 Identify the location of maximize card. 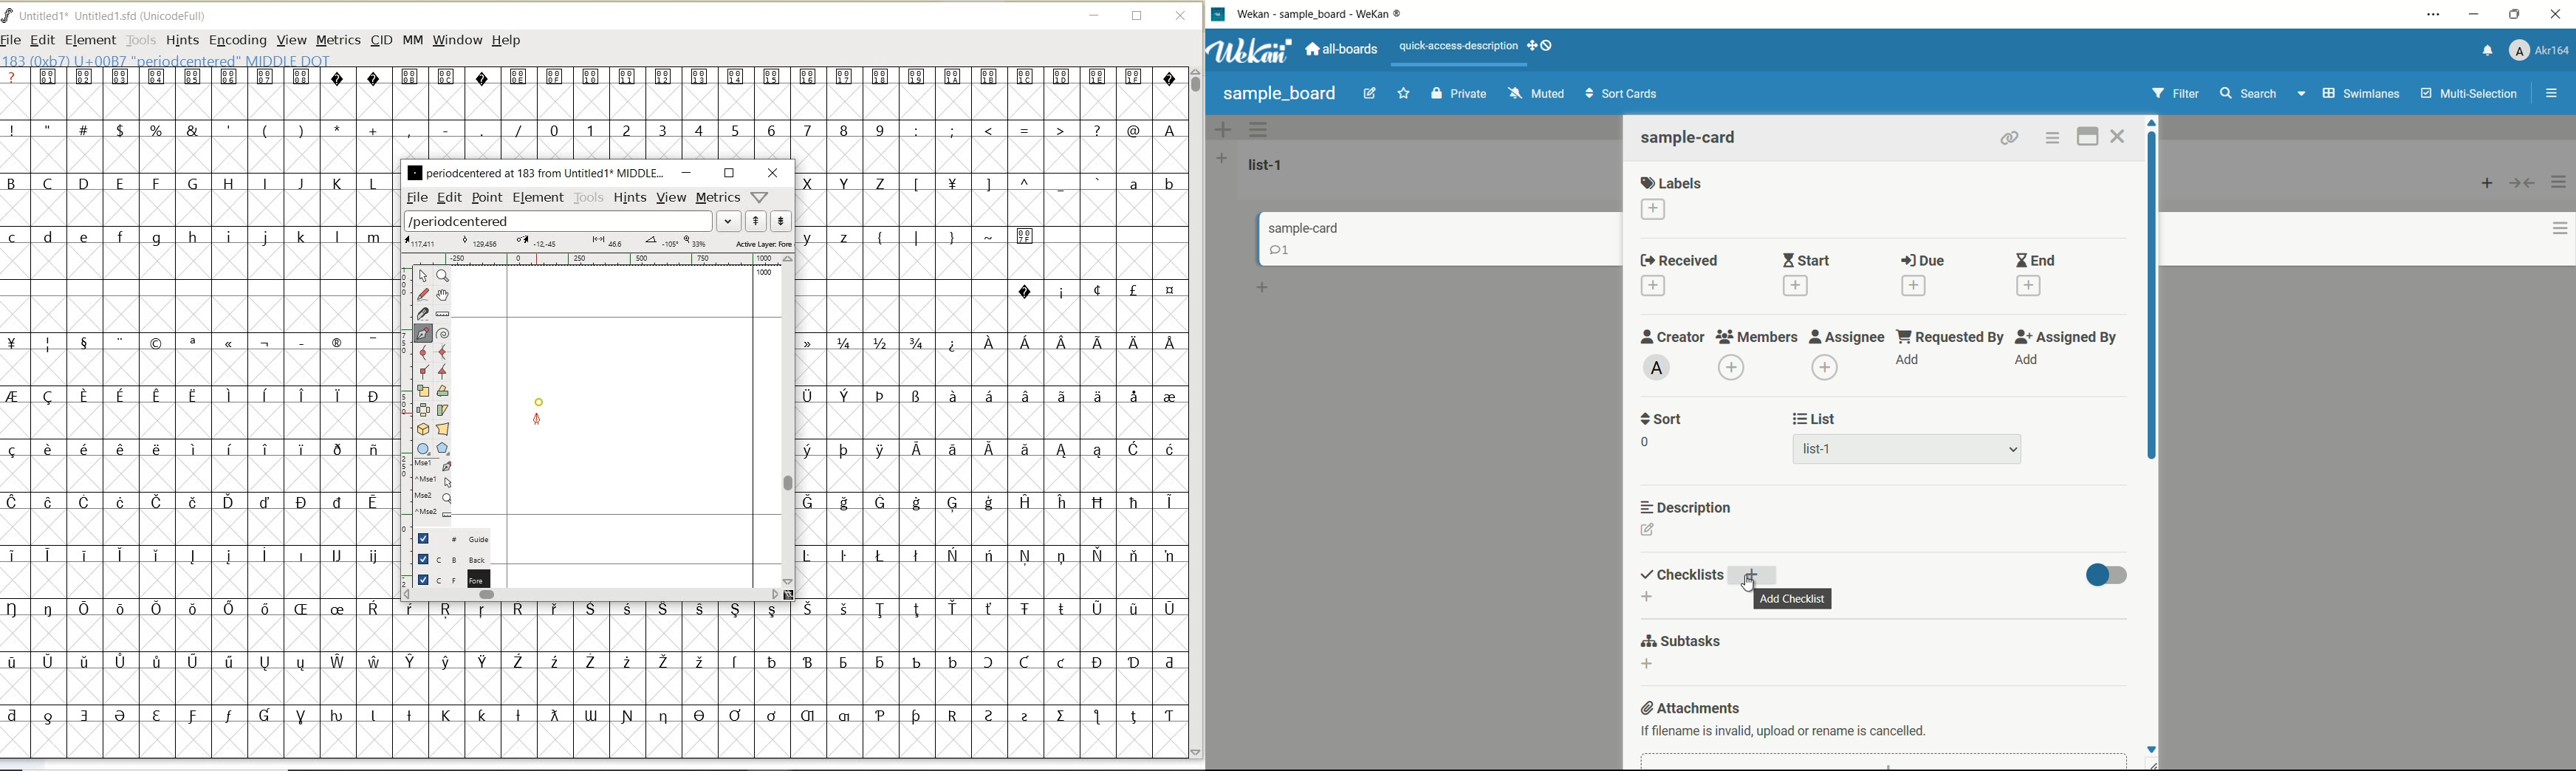
(2087, 136).